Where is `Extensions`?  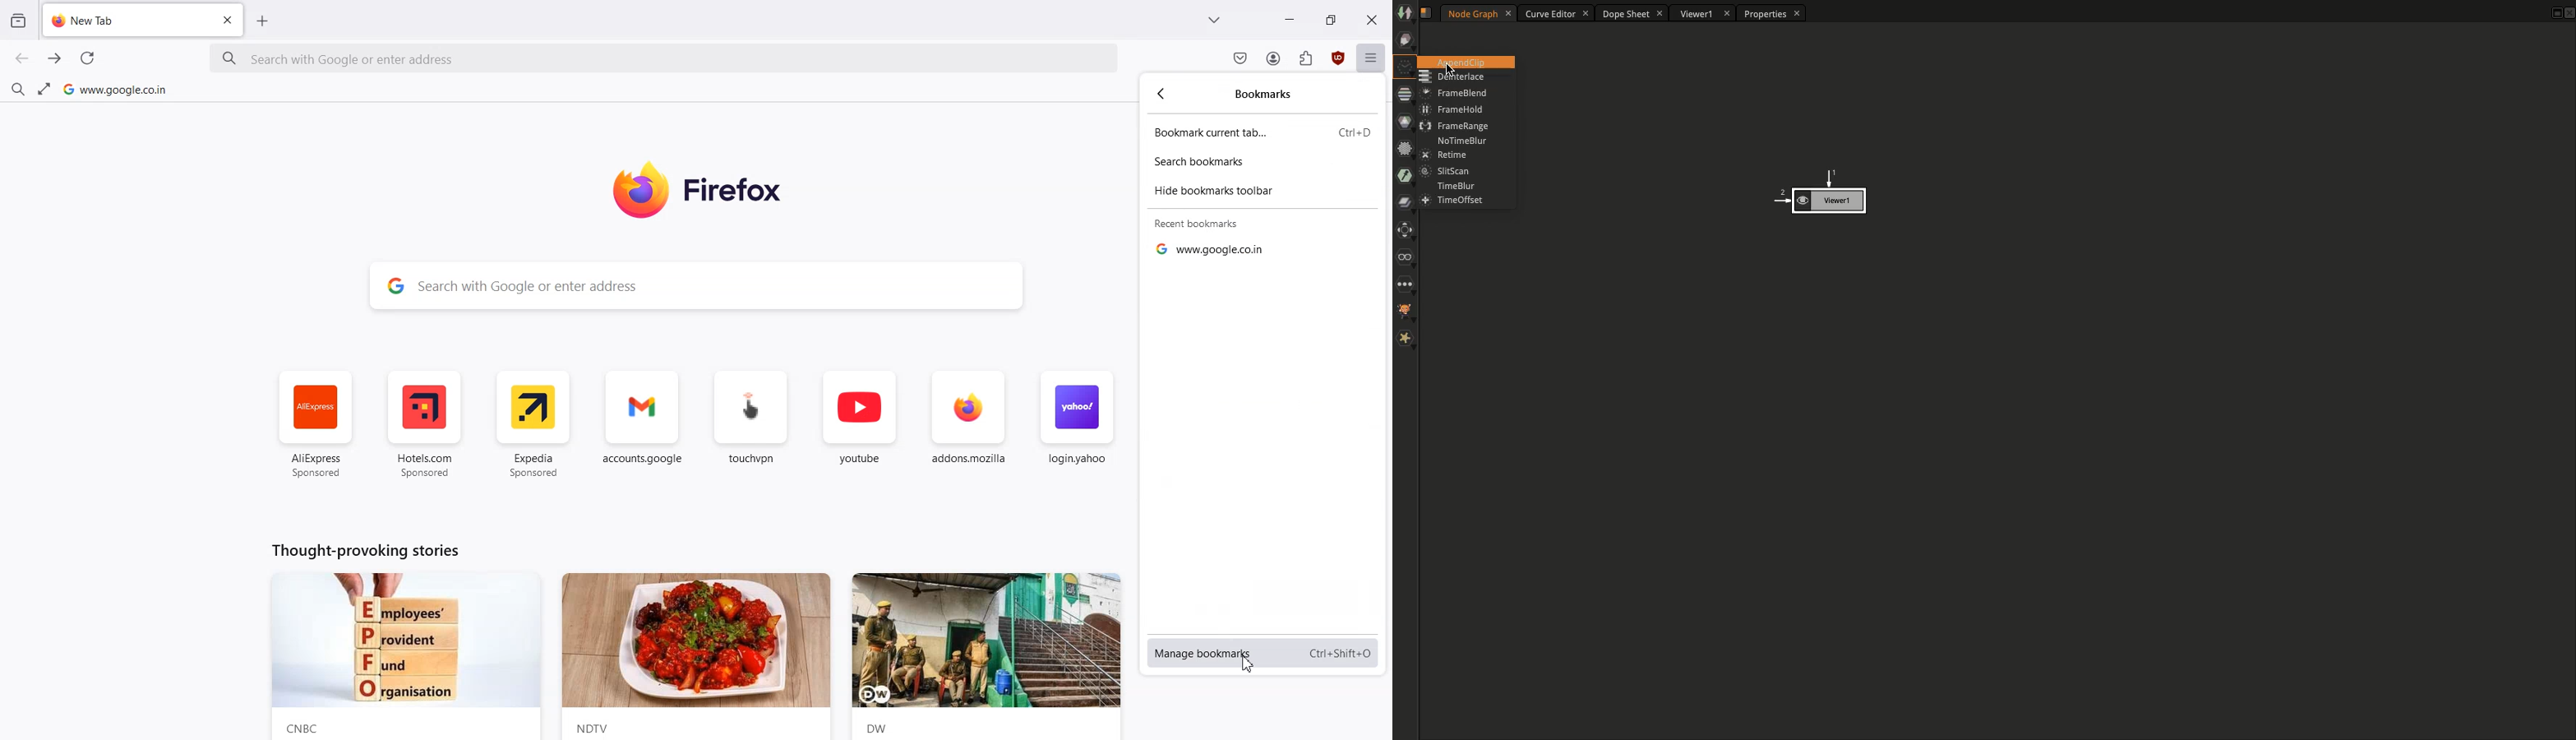 Extensions is located at coordinates (1306, 58).